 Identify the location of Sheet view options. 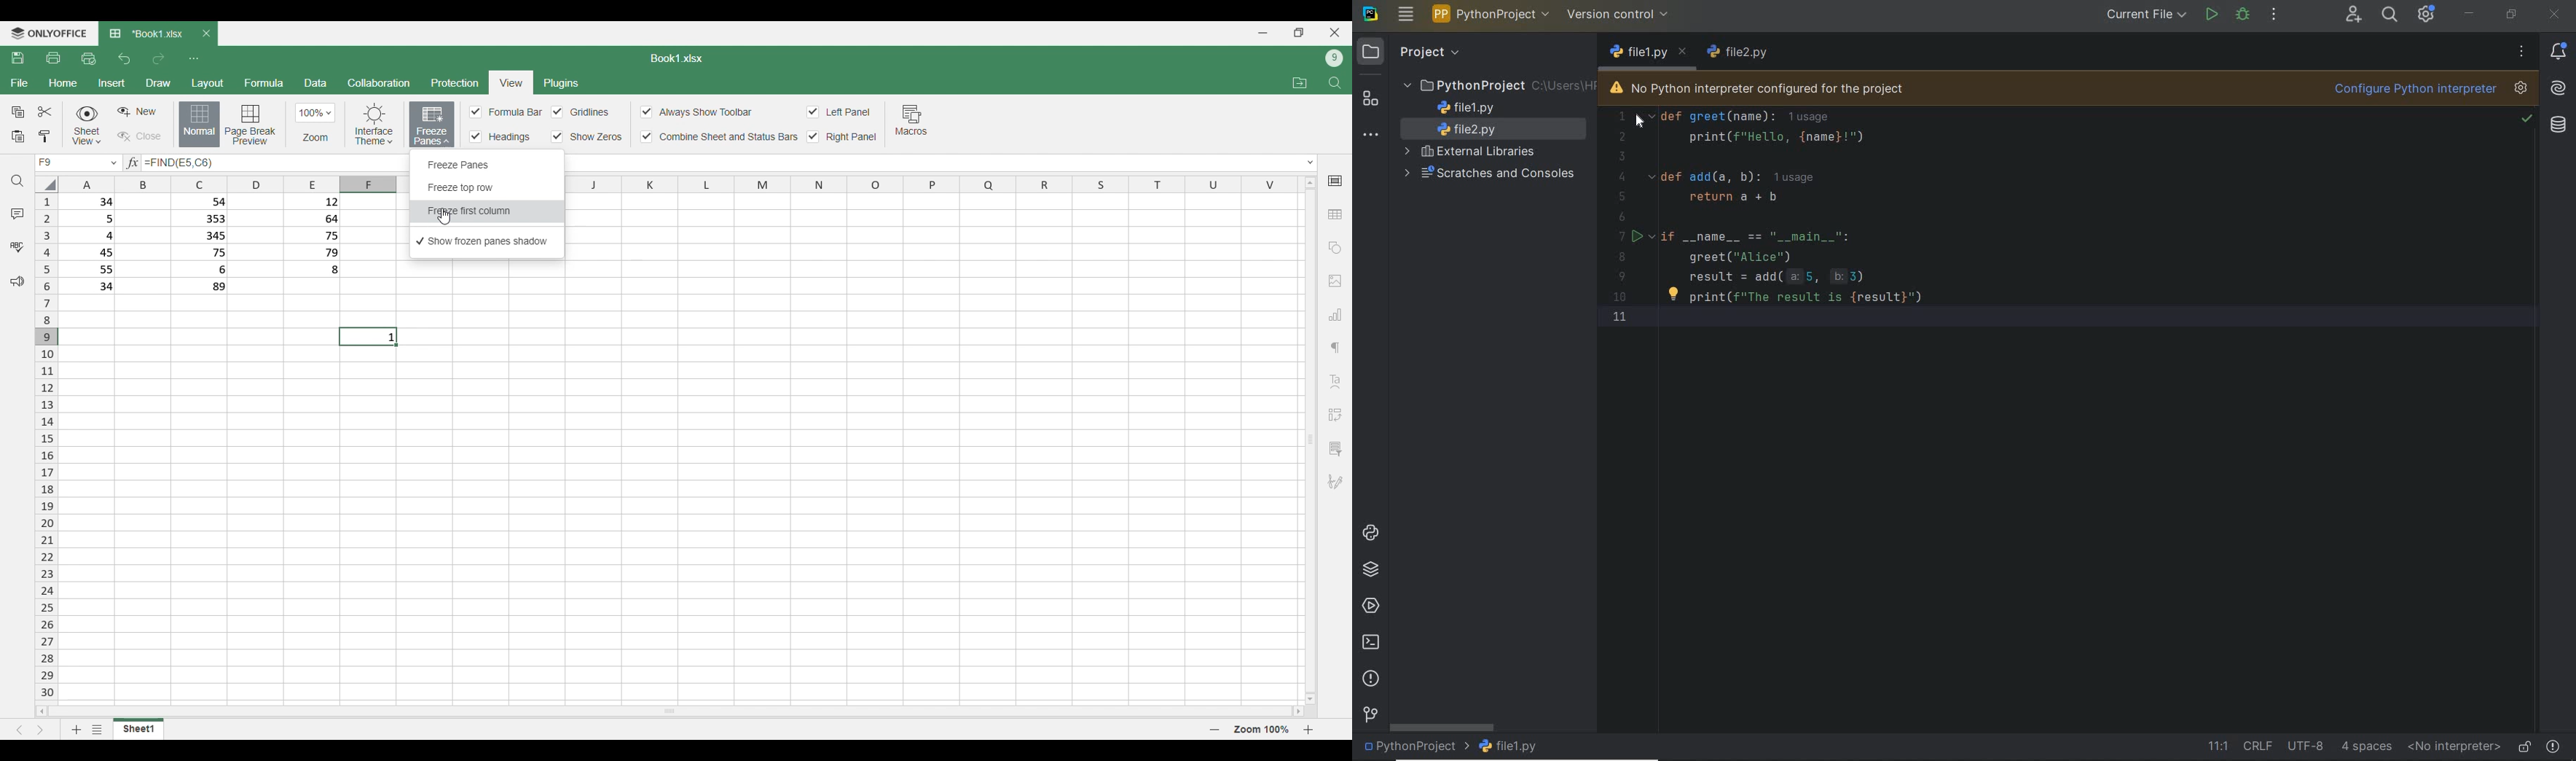
(87, 125).